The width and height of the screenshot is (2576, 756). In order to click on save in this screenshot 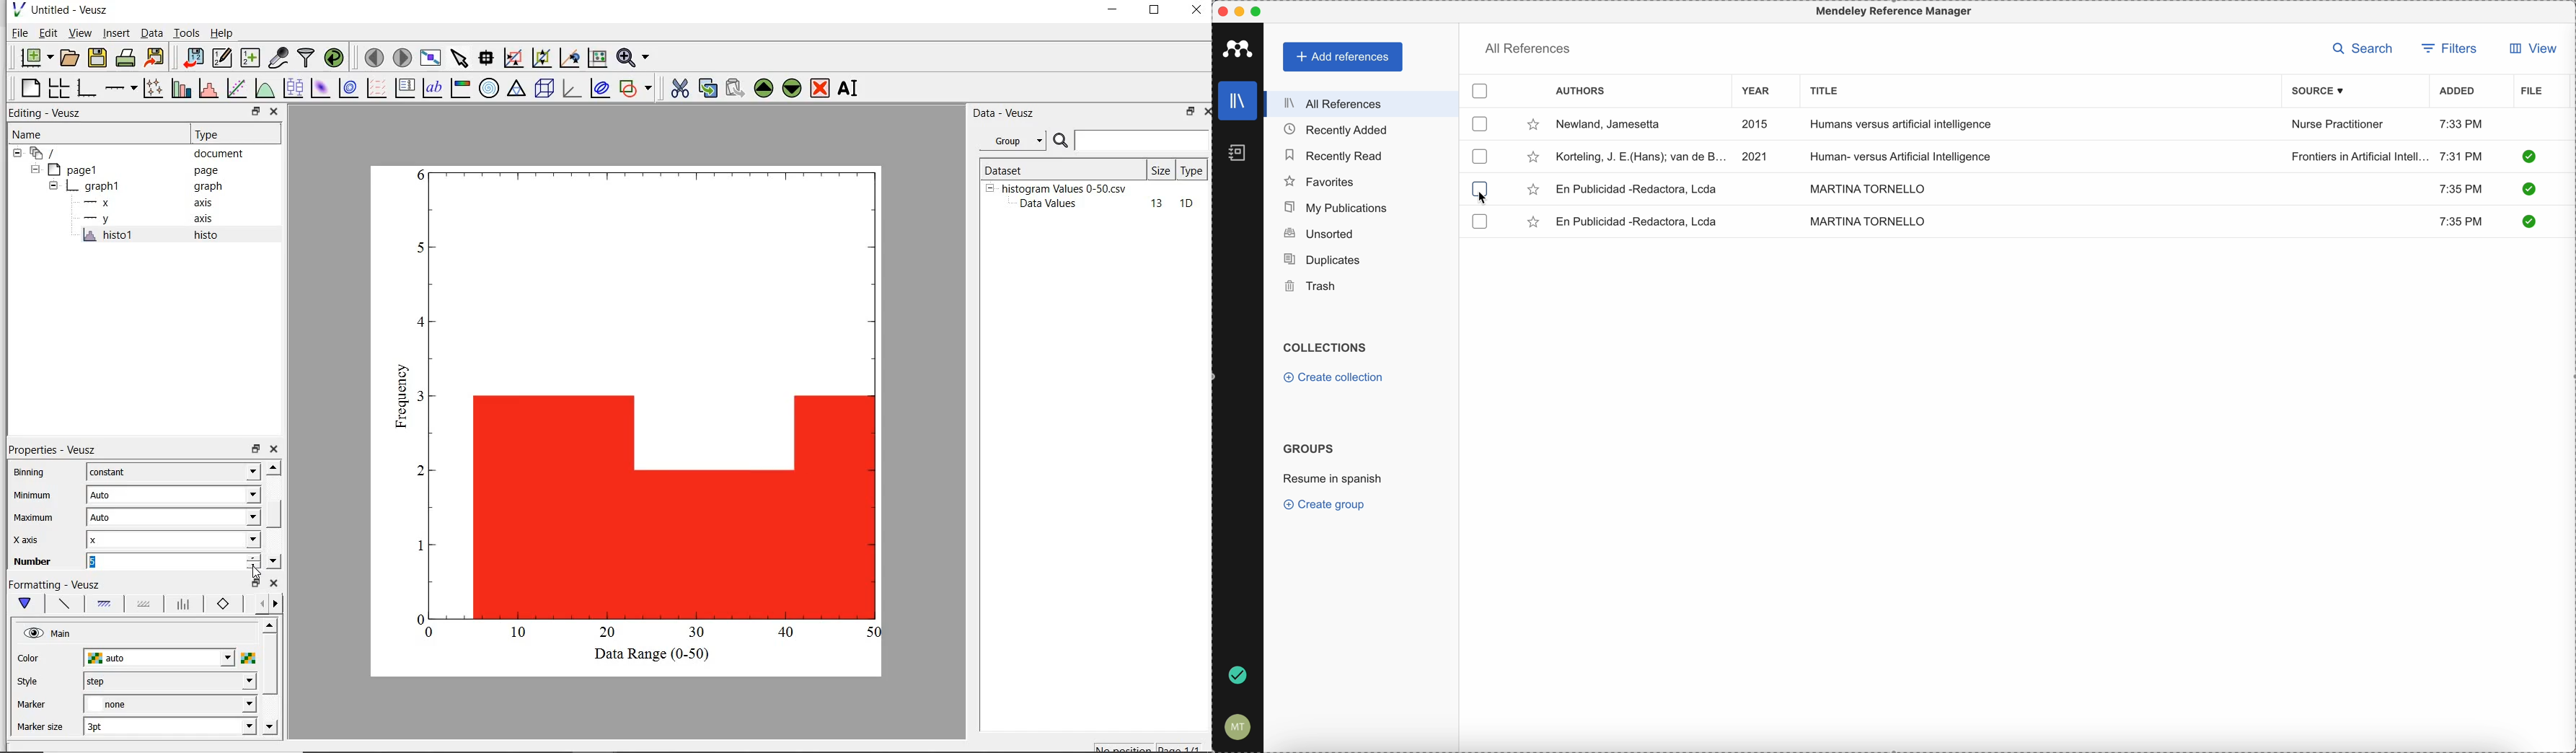, I will do `click(98, 56)`.